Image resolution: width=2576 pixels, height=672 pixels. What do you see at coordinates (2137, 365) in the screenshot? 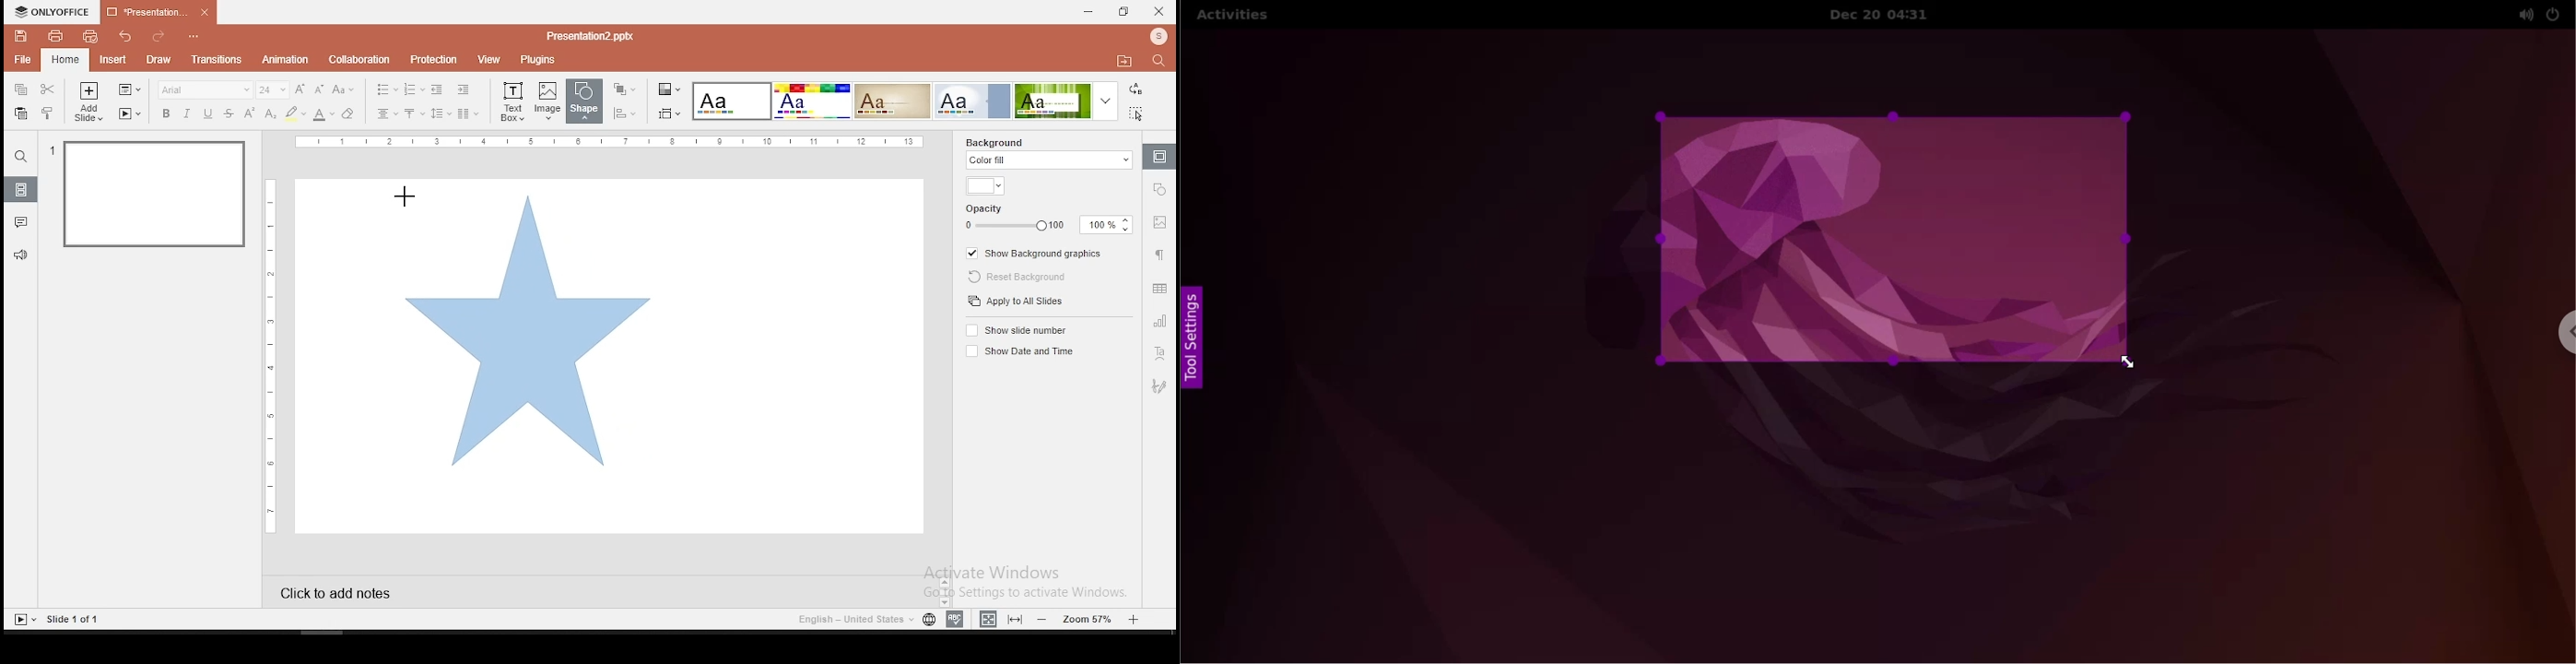
I see `cursor` at bounding box center [2137, 365].